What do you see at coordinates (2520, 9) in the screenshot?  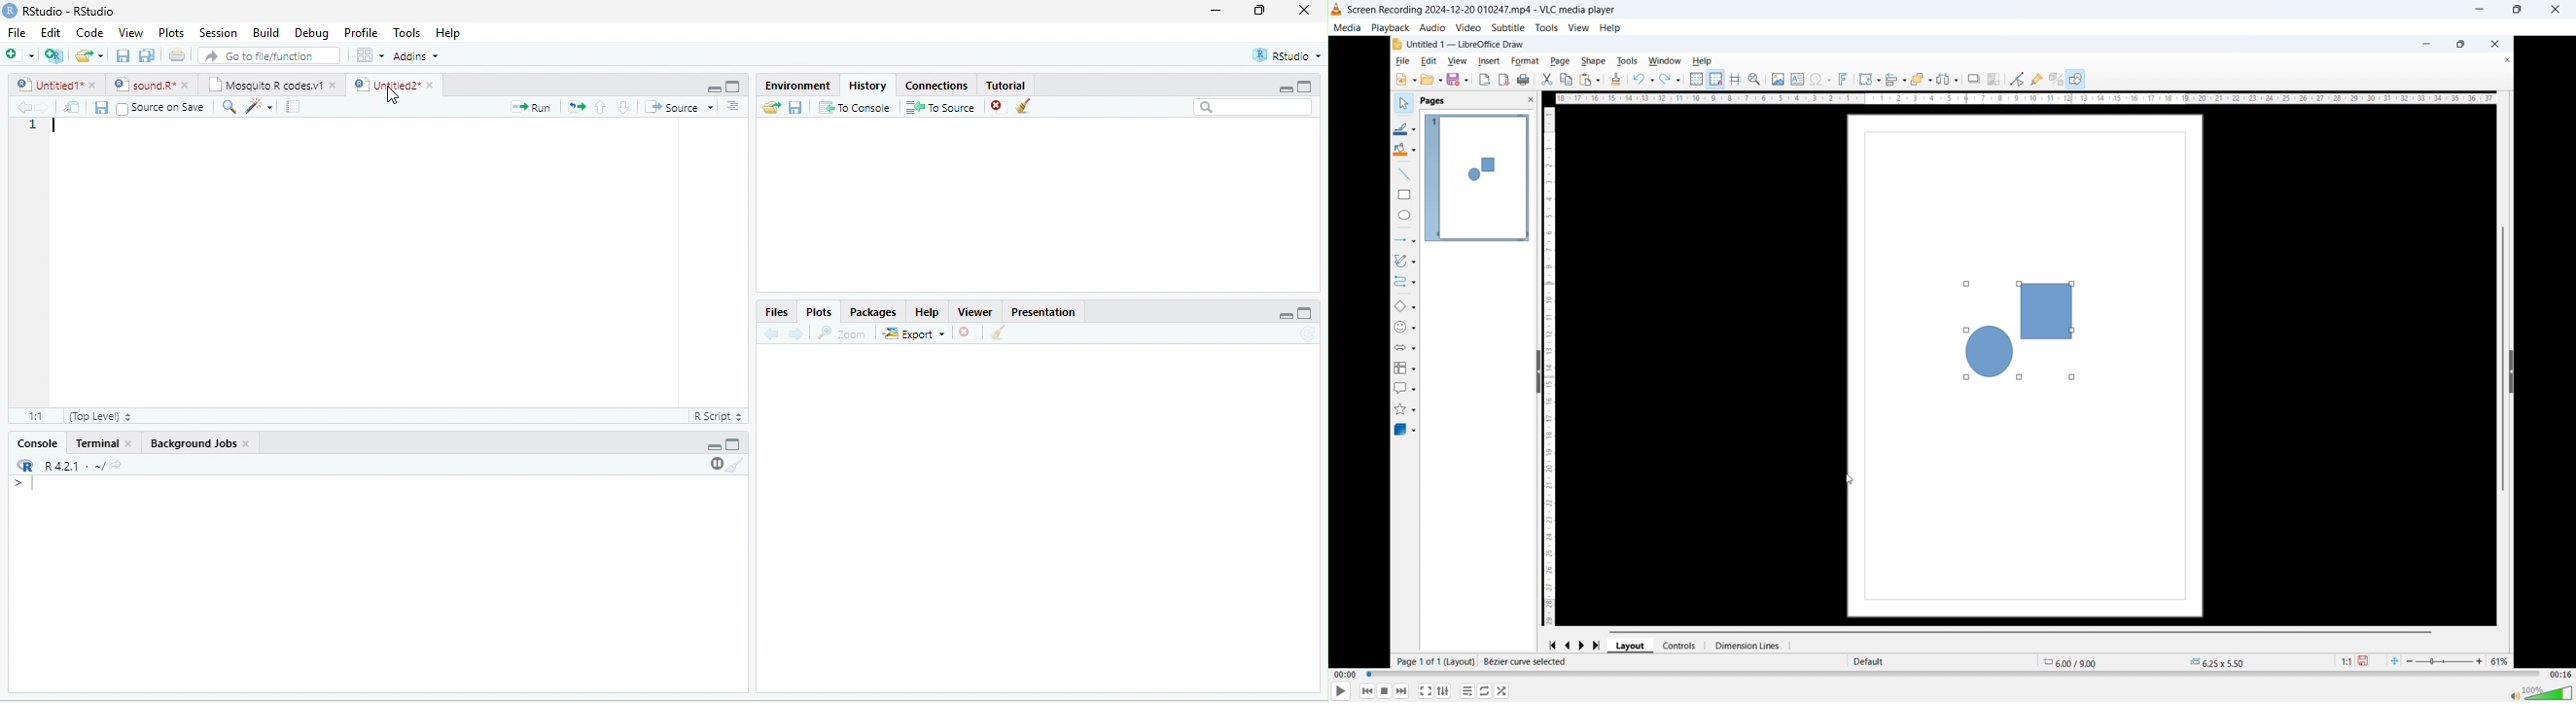 I see `Maximise ` at bounding box center [2520, 9].